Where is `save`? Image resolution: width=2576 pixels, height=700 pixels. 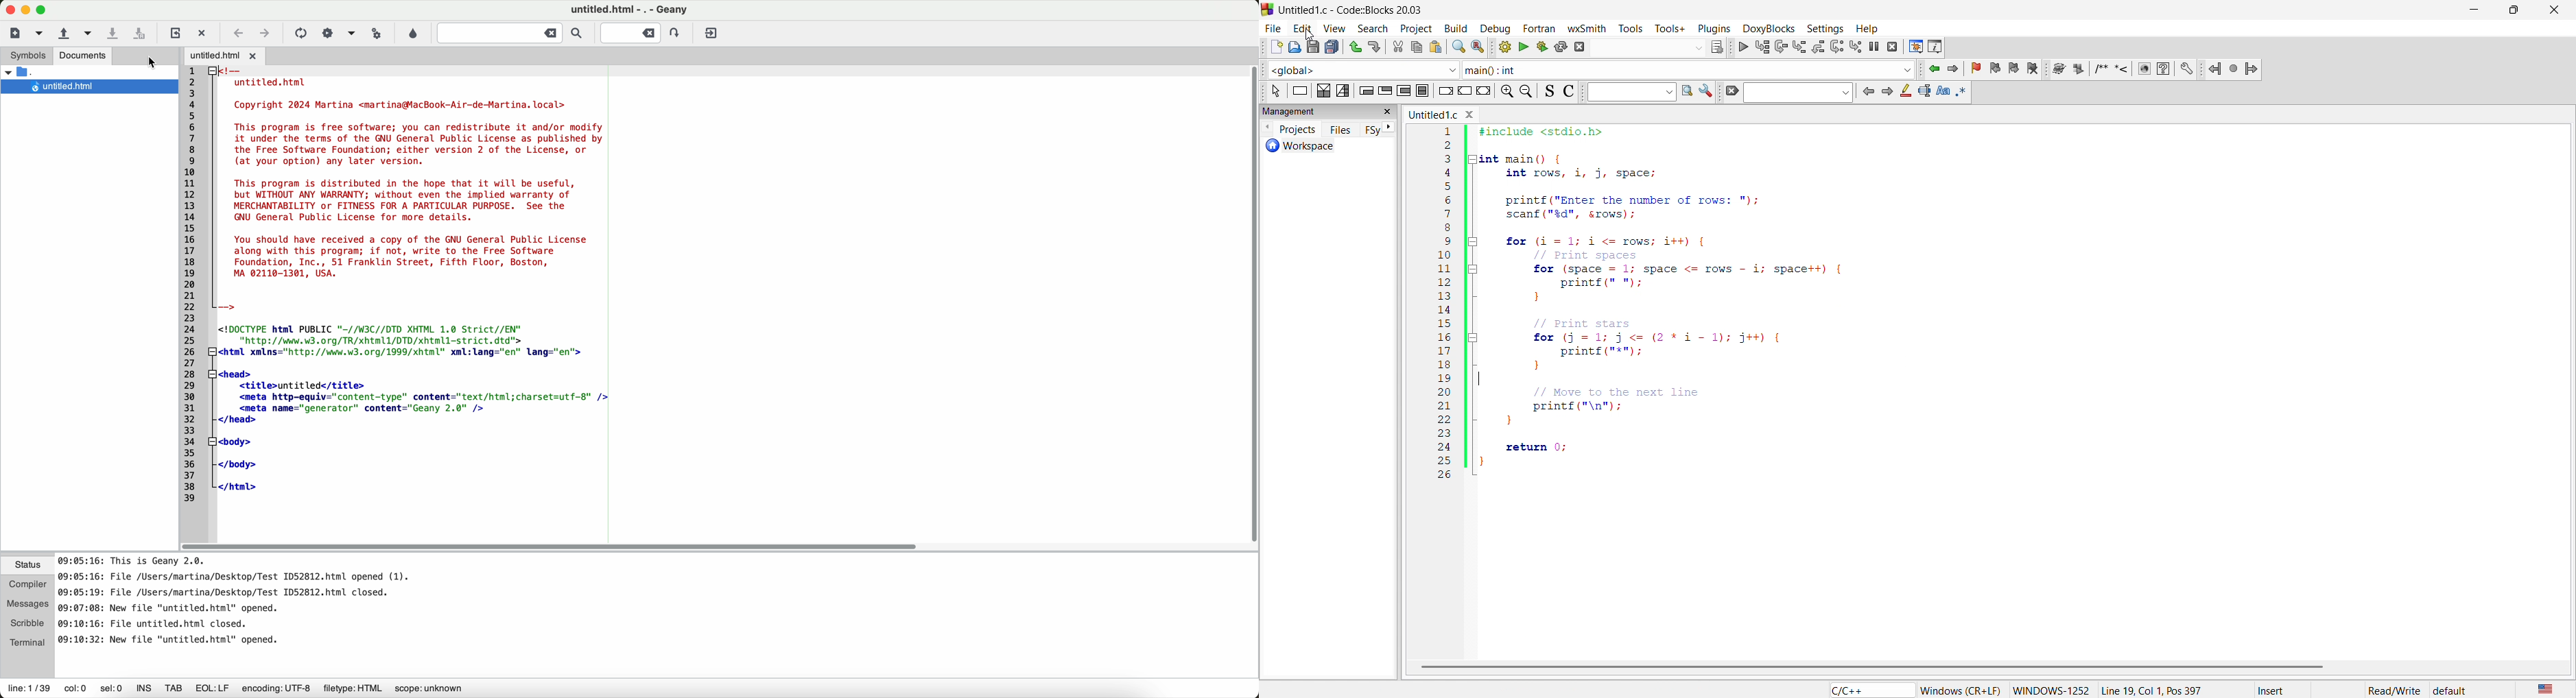 save is located at coordinates (1312, 47).